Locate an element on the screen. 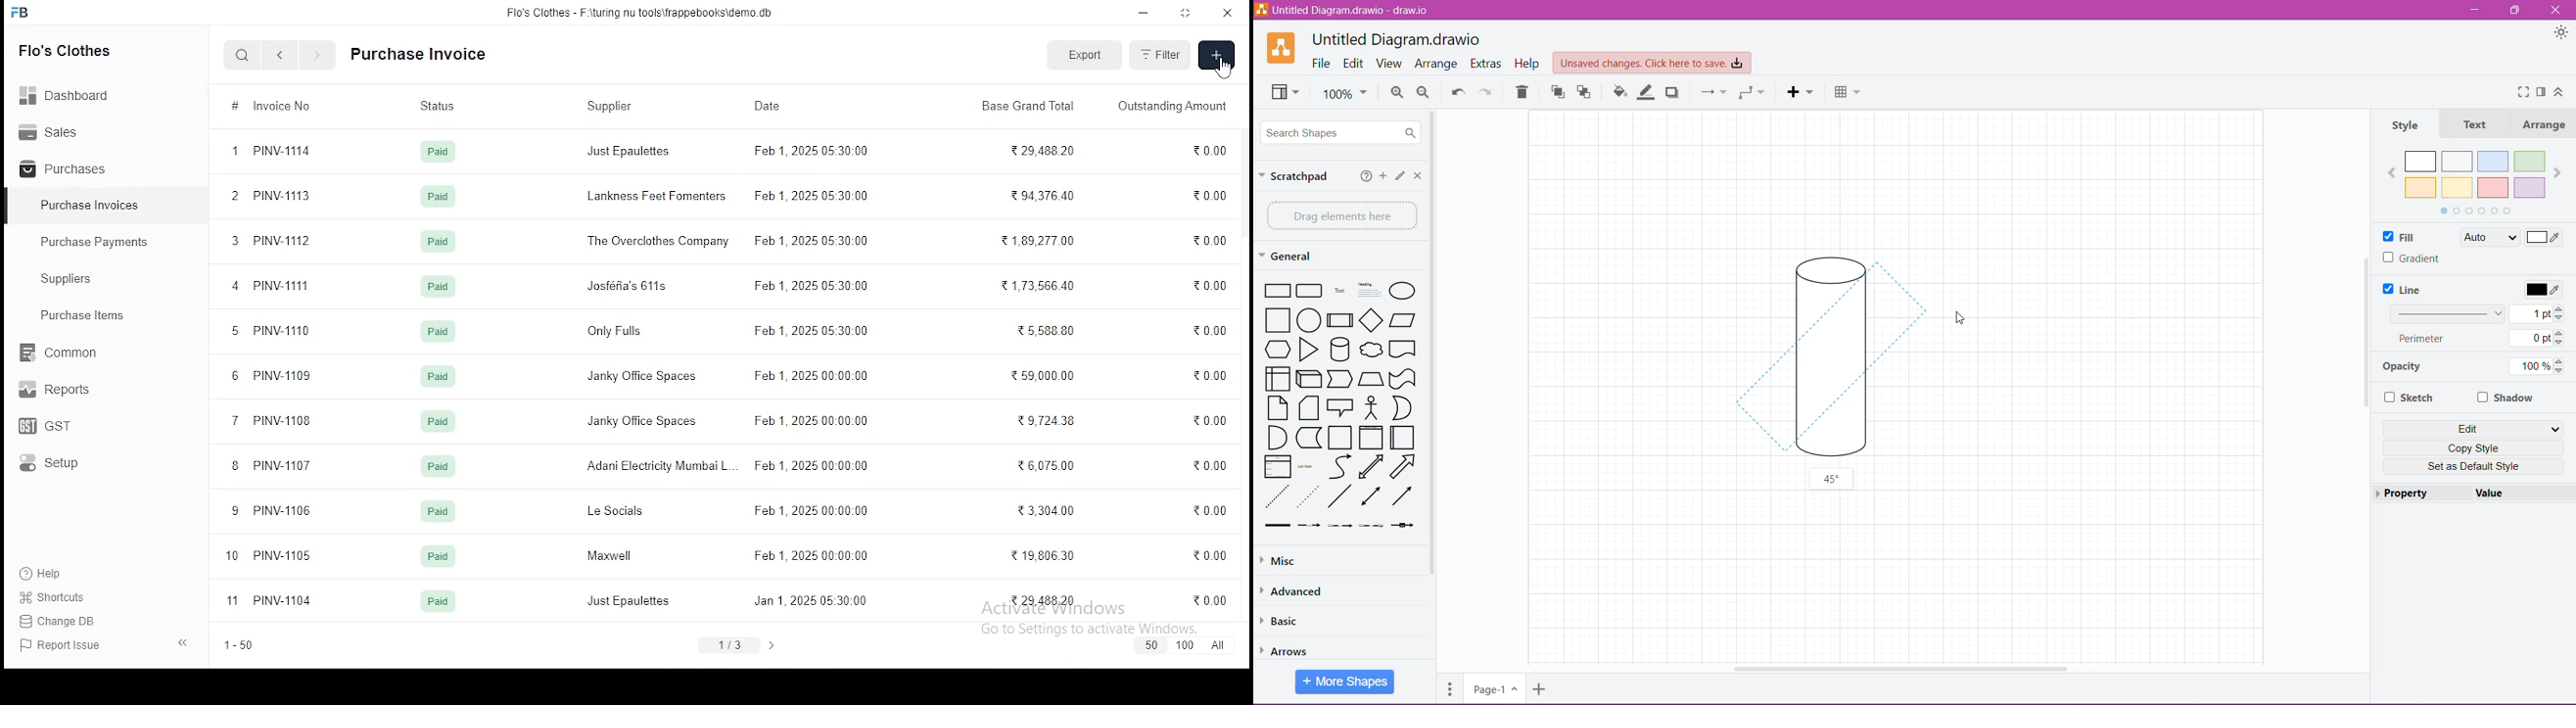  6075.00 is located at coordinates (1047, 465).